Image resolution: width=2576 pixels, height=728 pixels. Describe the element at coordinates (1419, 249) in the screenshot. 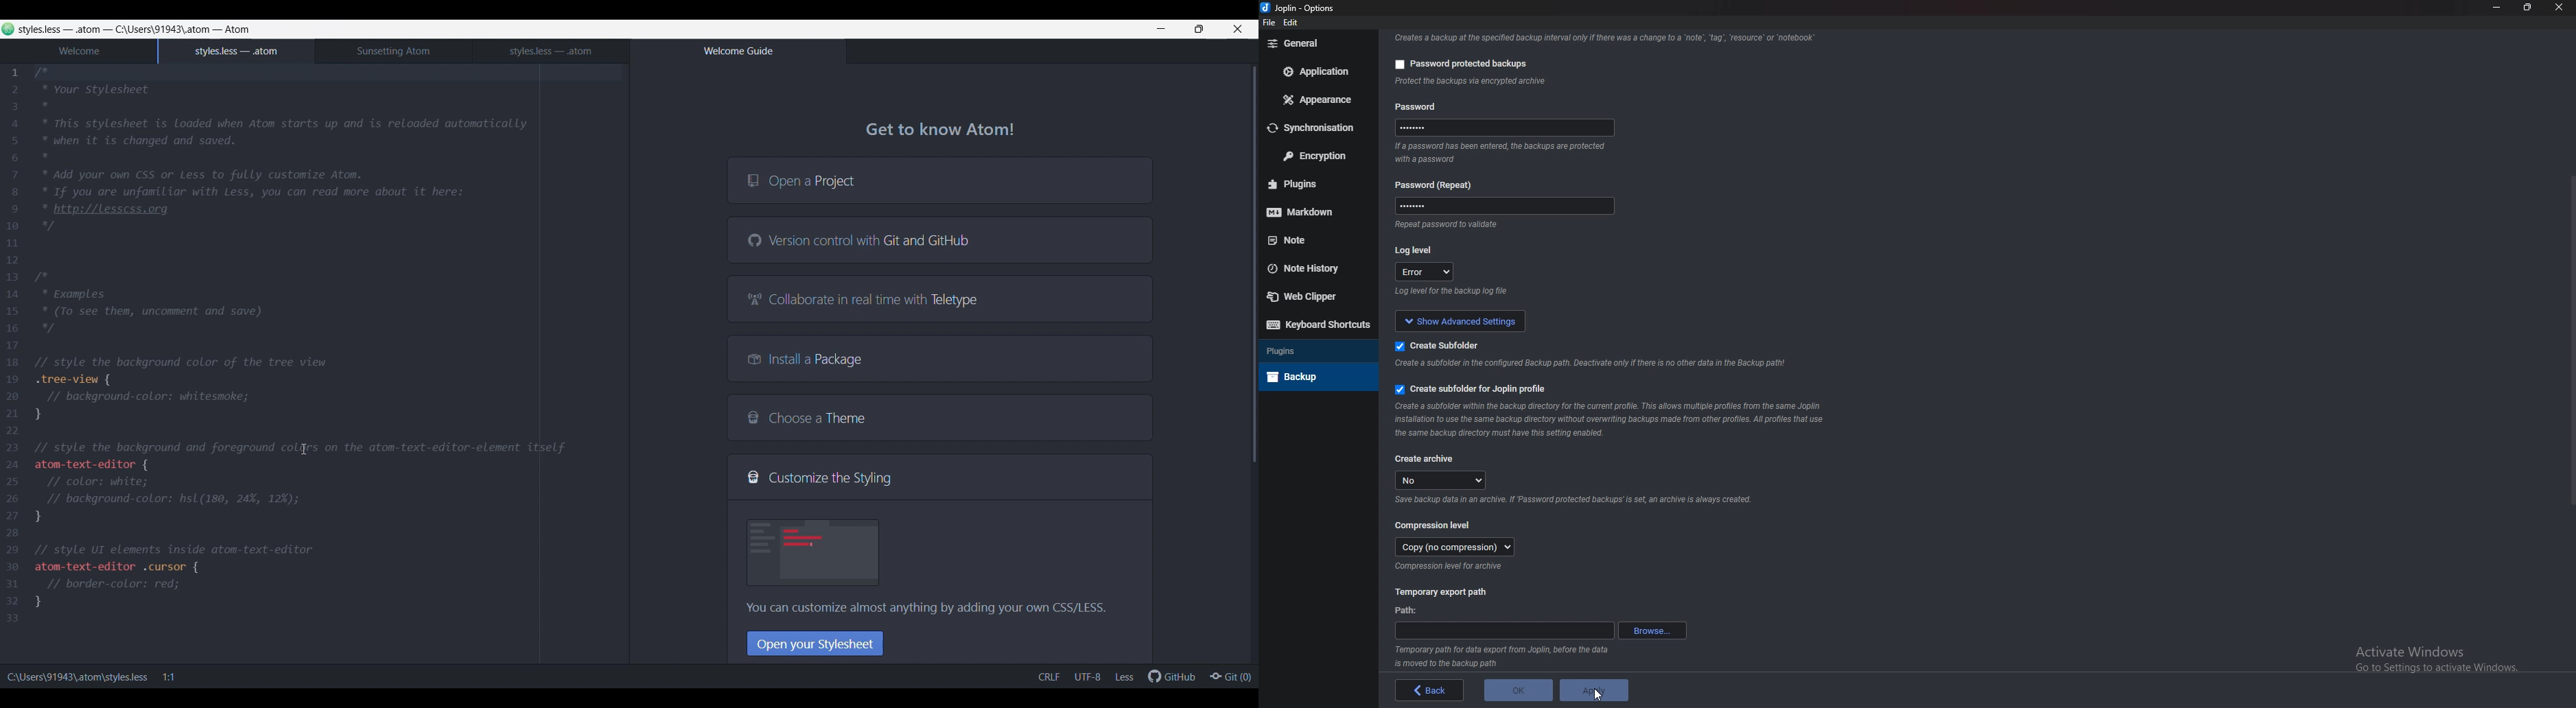

I see `log level` at that location.